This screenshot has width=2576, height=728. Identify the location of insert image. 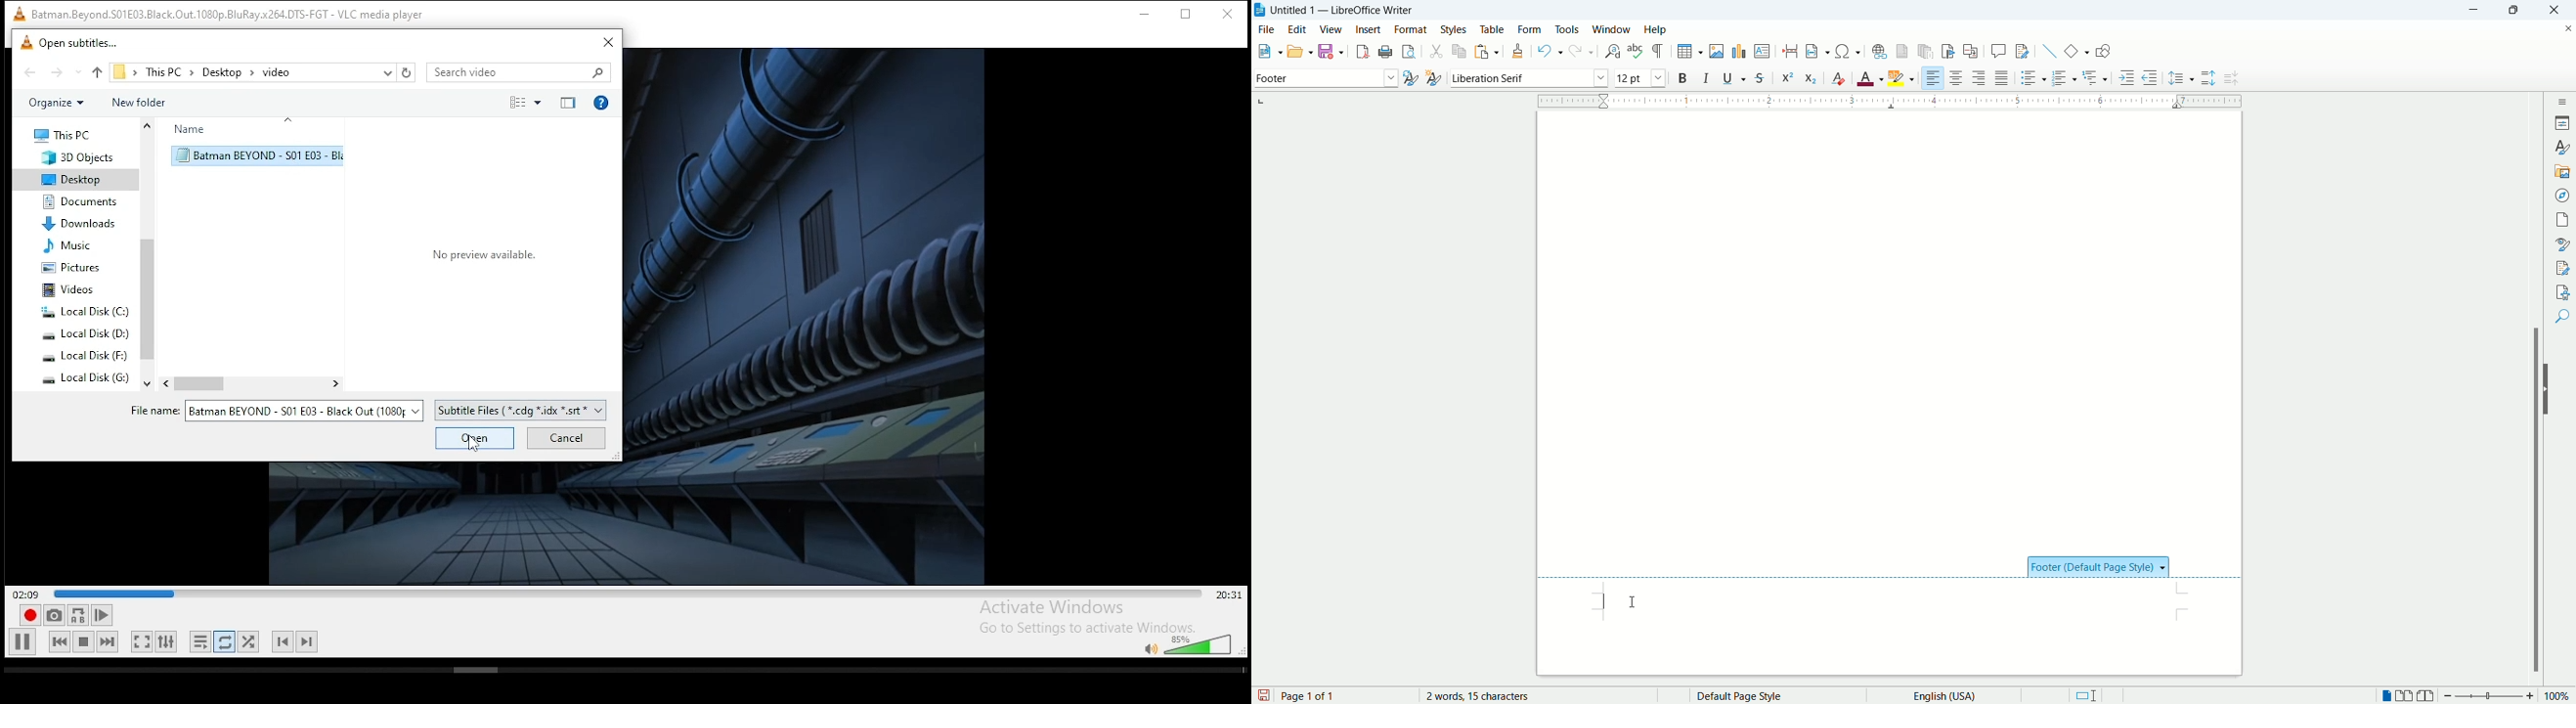
(1719, 51).